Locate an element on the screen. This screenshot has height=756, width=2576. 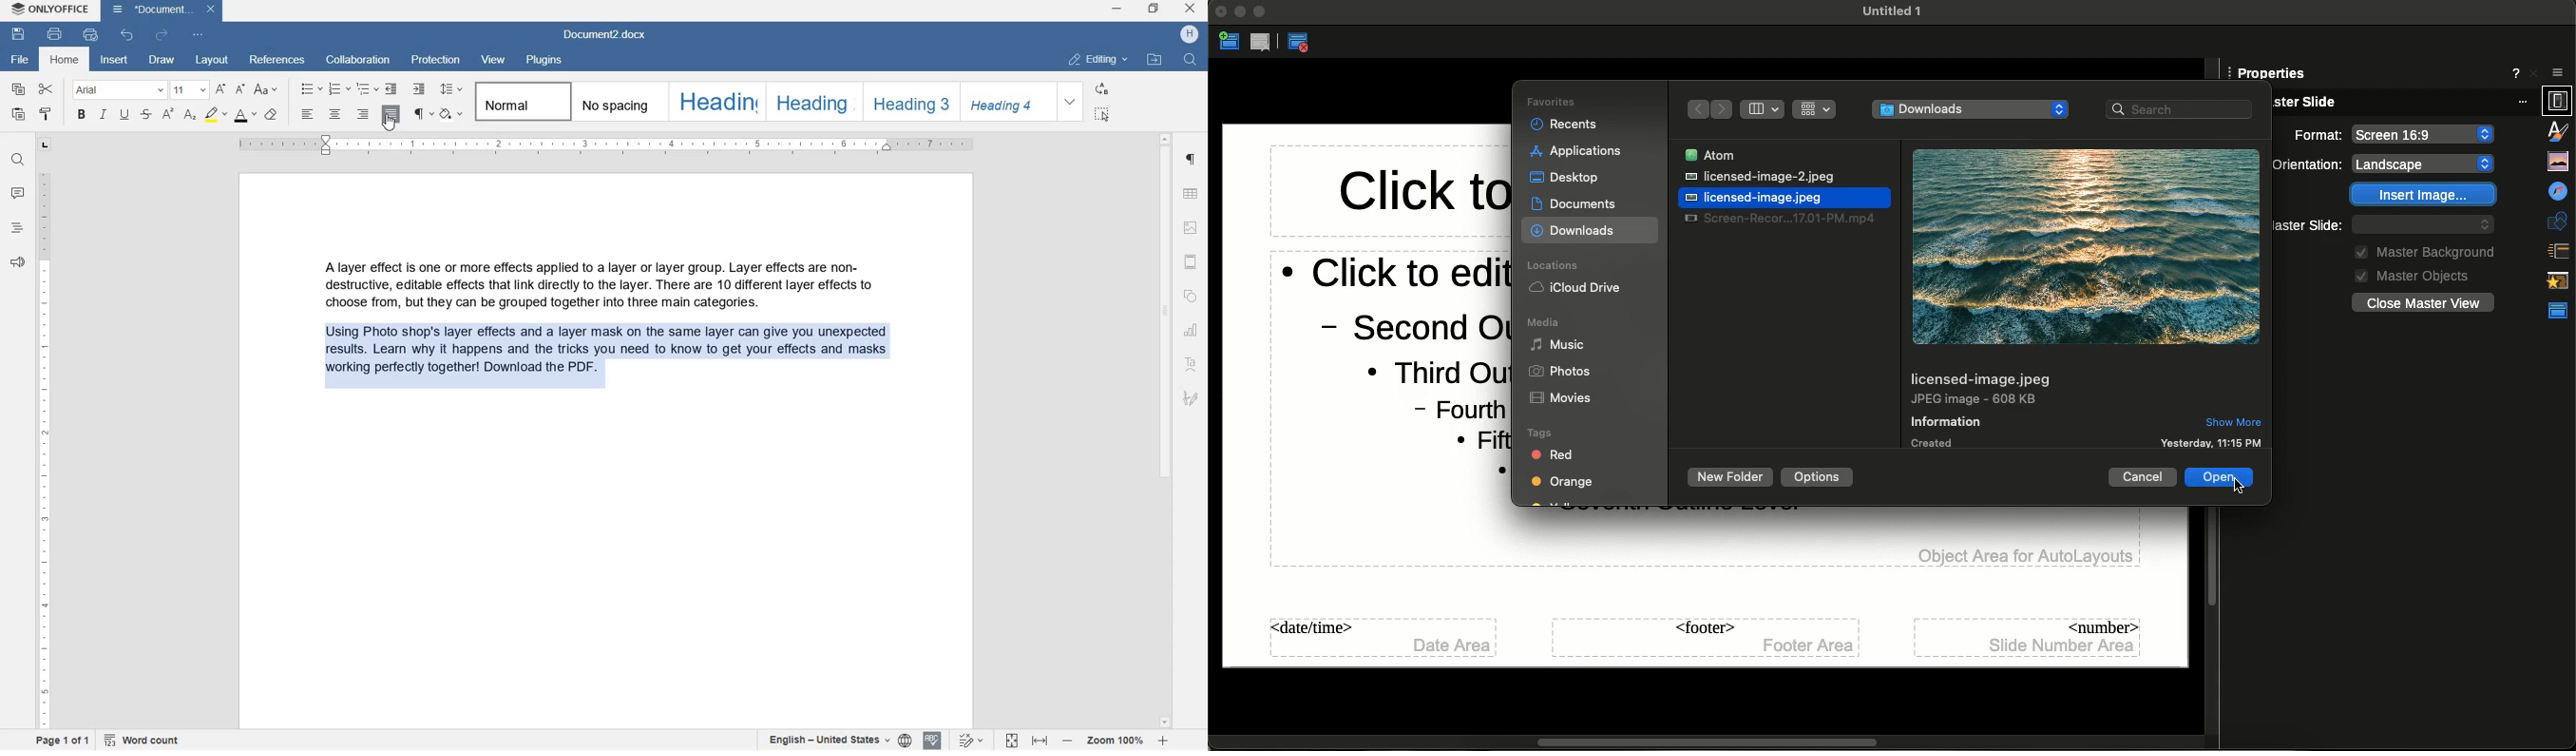
Master objects is located at coordinates (2408, 275).